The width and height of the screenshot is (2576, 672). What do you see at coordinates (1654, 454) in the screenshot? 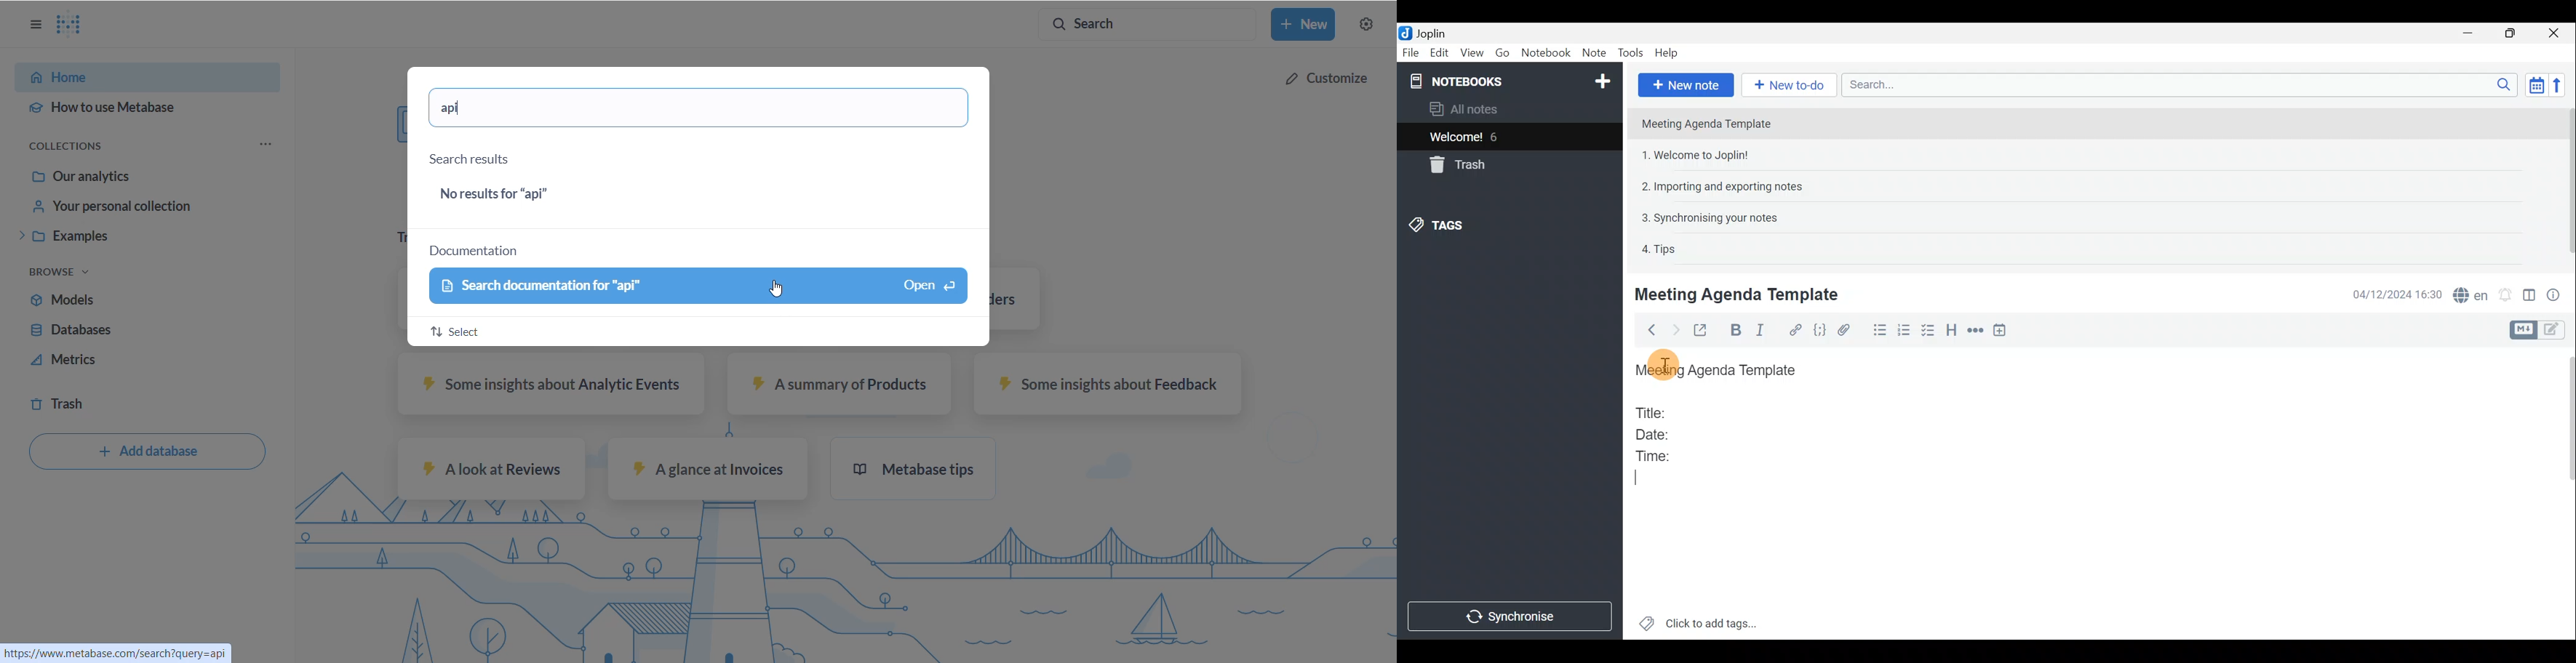
I see `Time:` at bounding box center [1654, 454].